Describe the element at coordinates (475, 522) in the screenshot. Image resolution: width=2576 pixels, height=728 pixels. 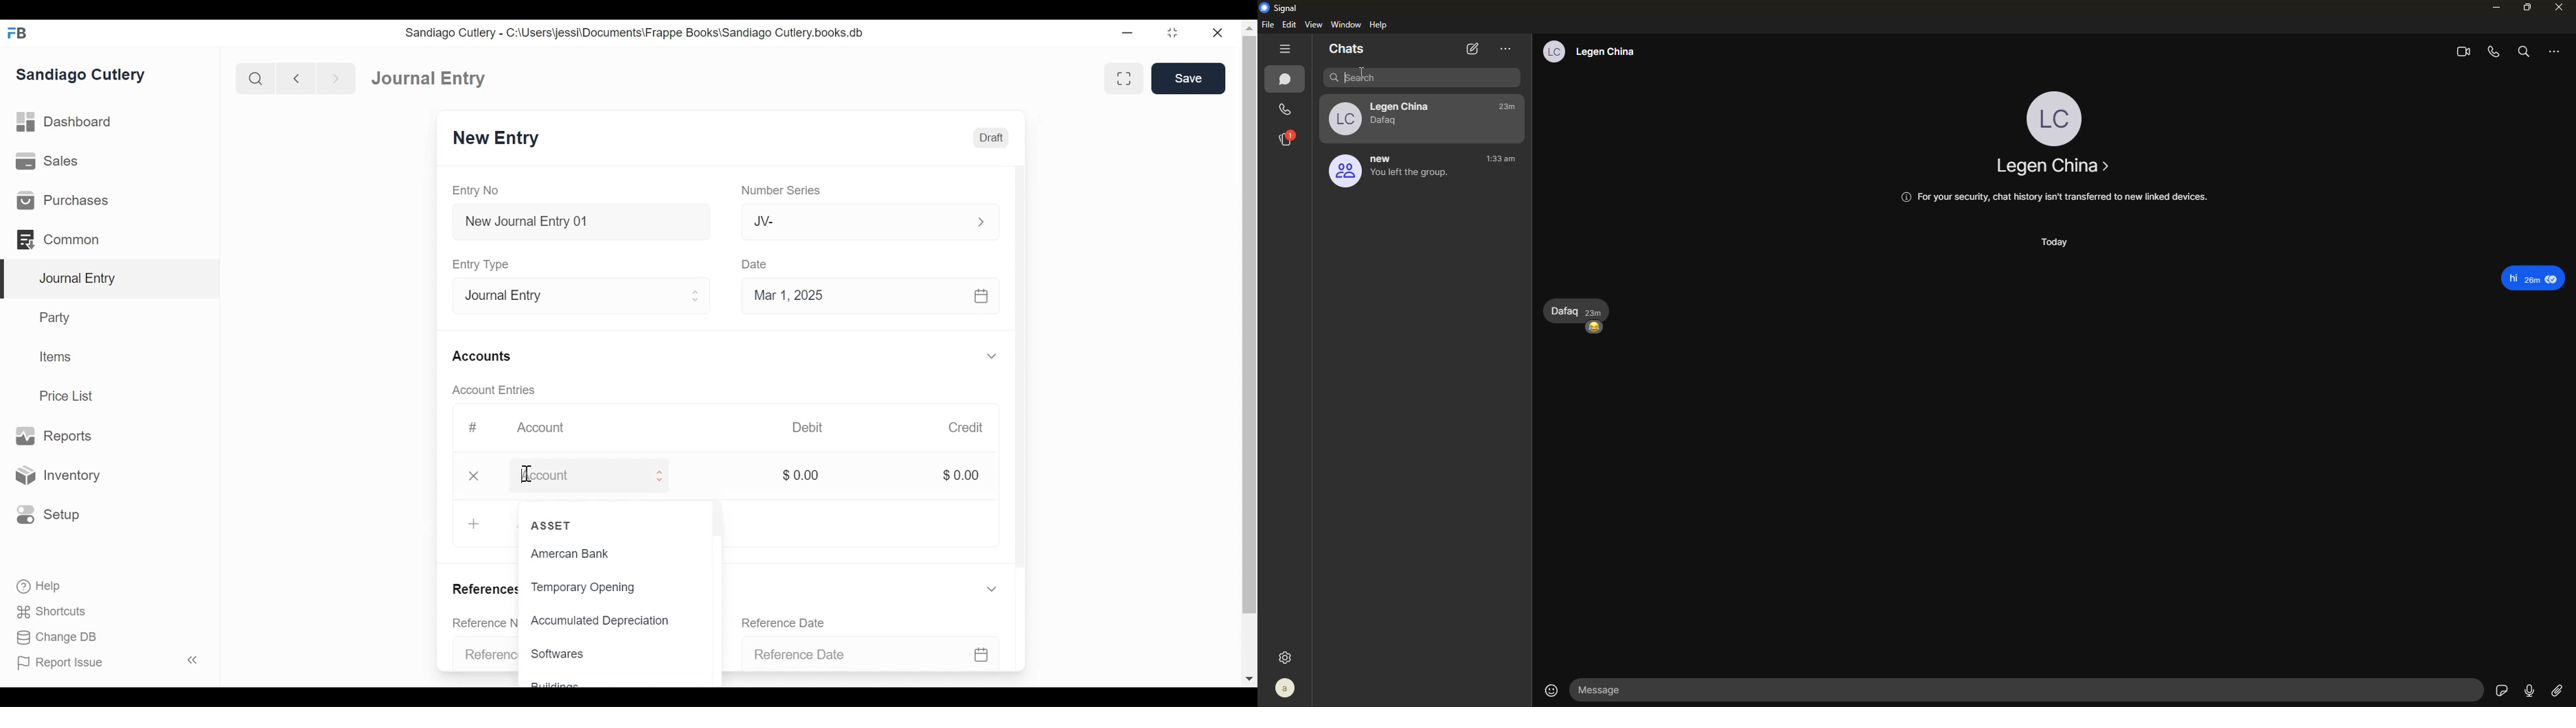
I see `Add Row` at that location.